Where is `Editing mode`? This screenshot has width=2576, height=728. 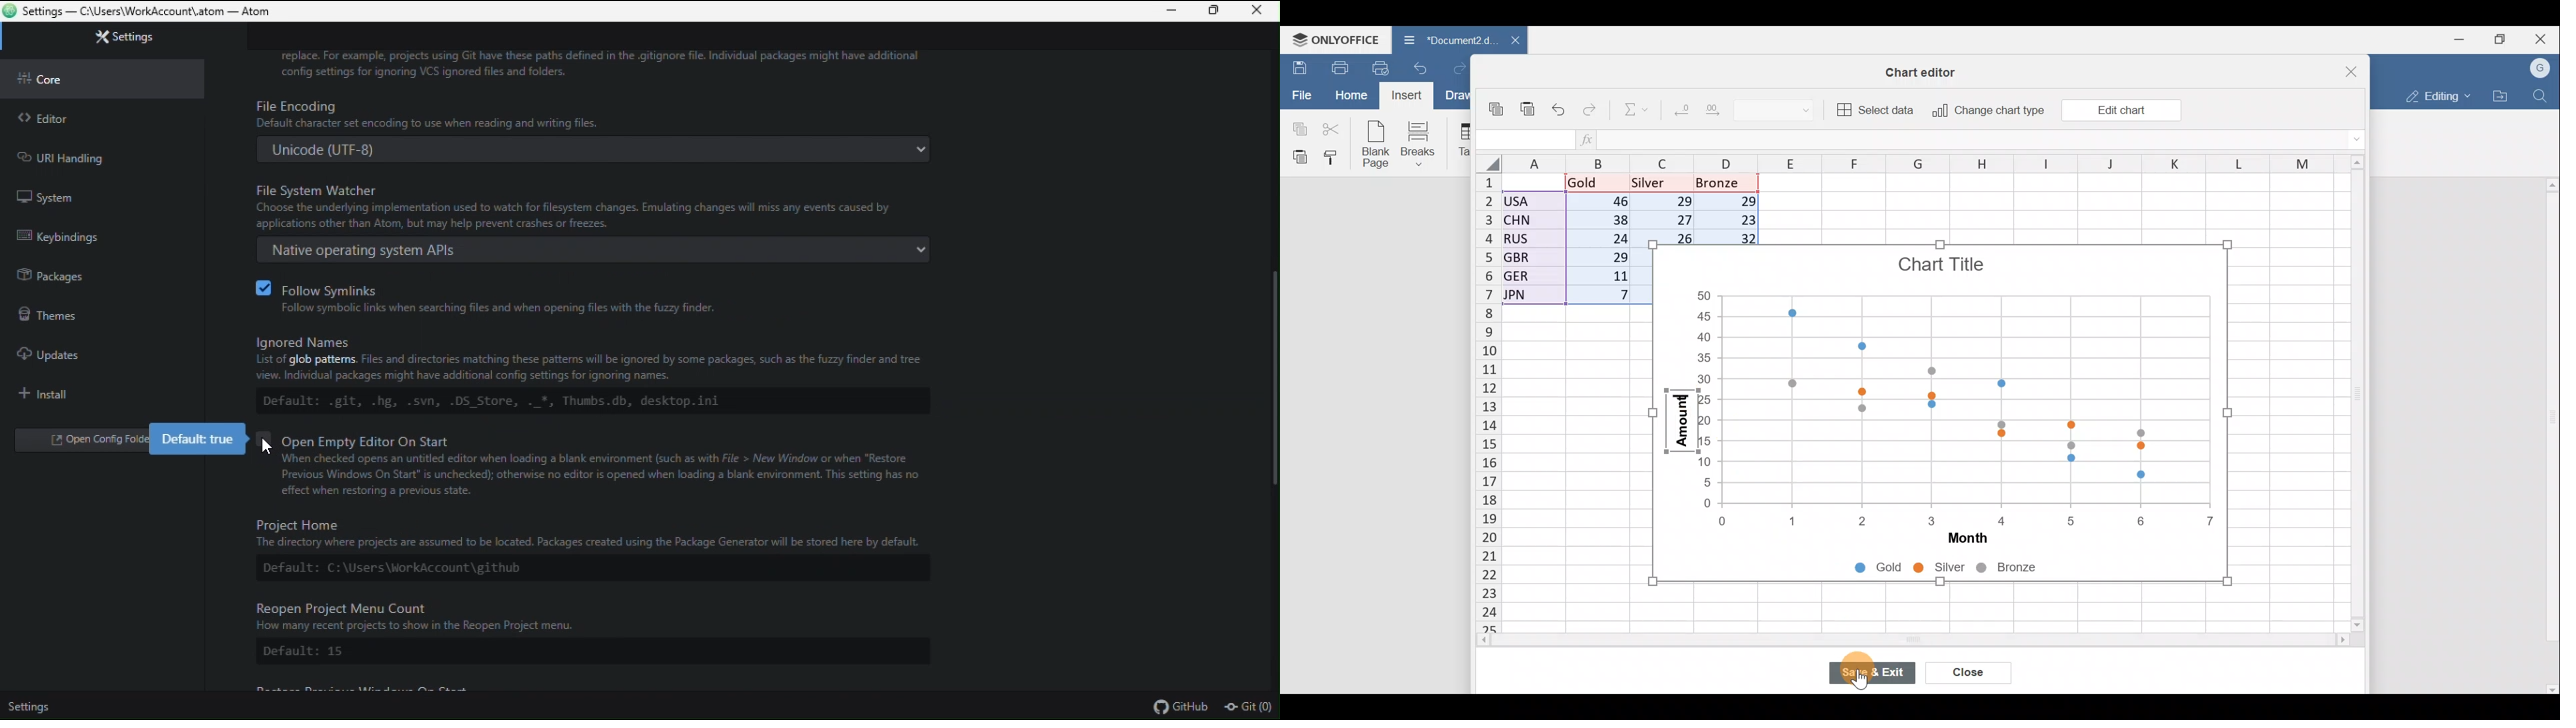
Editing mode is located at coordinates (2435, 96).